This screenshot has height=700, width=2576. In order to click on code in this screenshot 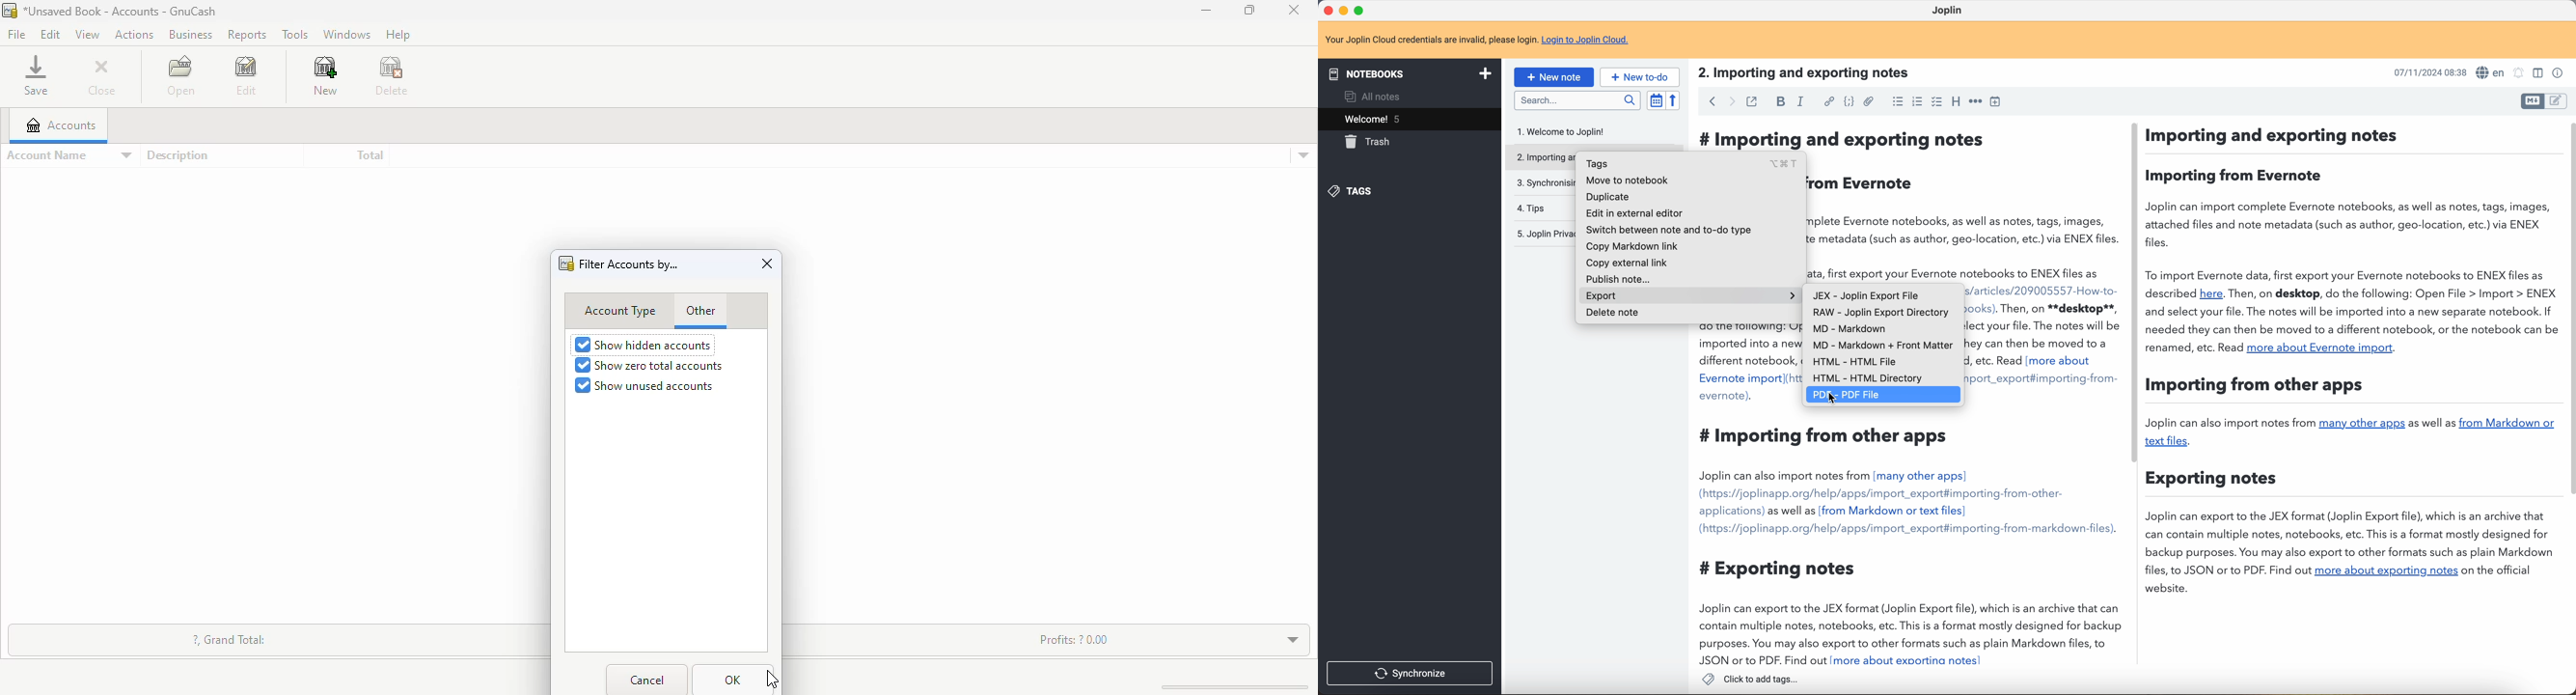, I will do `click(1848, 103)`.